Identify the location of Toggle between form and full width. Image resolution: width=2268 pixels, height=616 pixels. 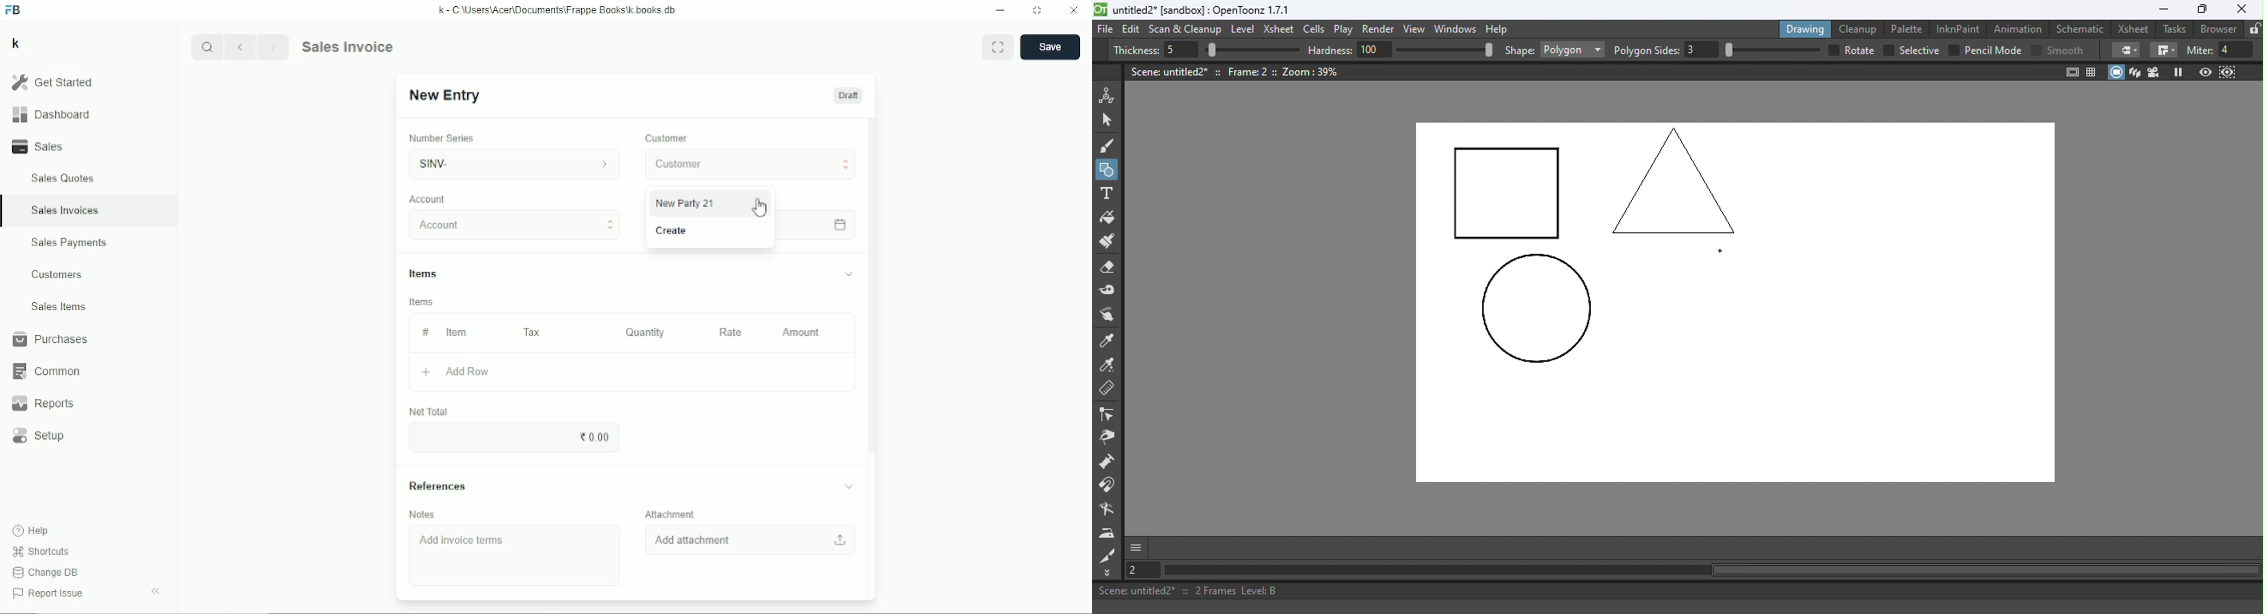
(998, 46).